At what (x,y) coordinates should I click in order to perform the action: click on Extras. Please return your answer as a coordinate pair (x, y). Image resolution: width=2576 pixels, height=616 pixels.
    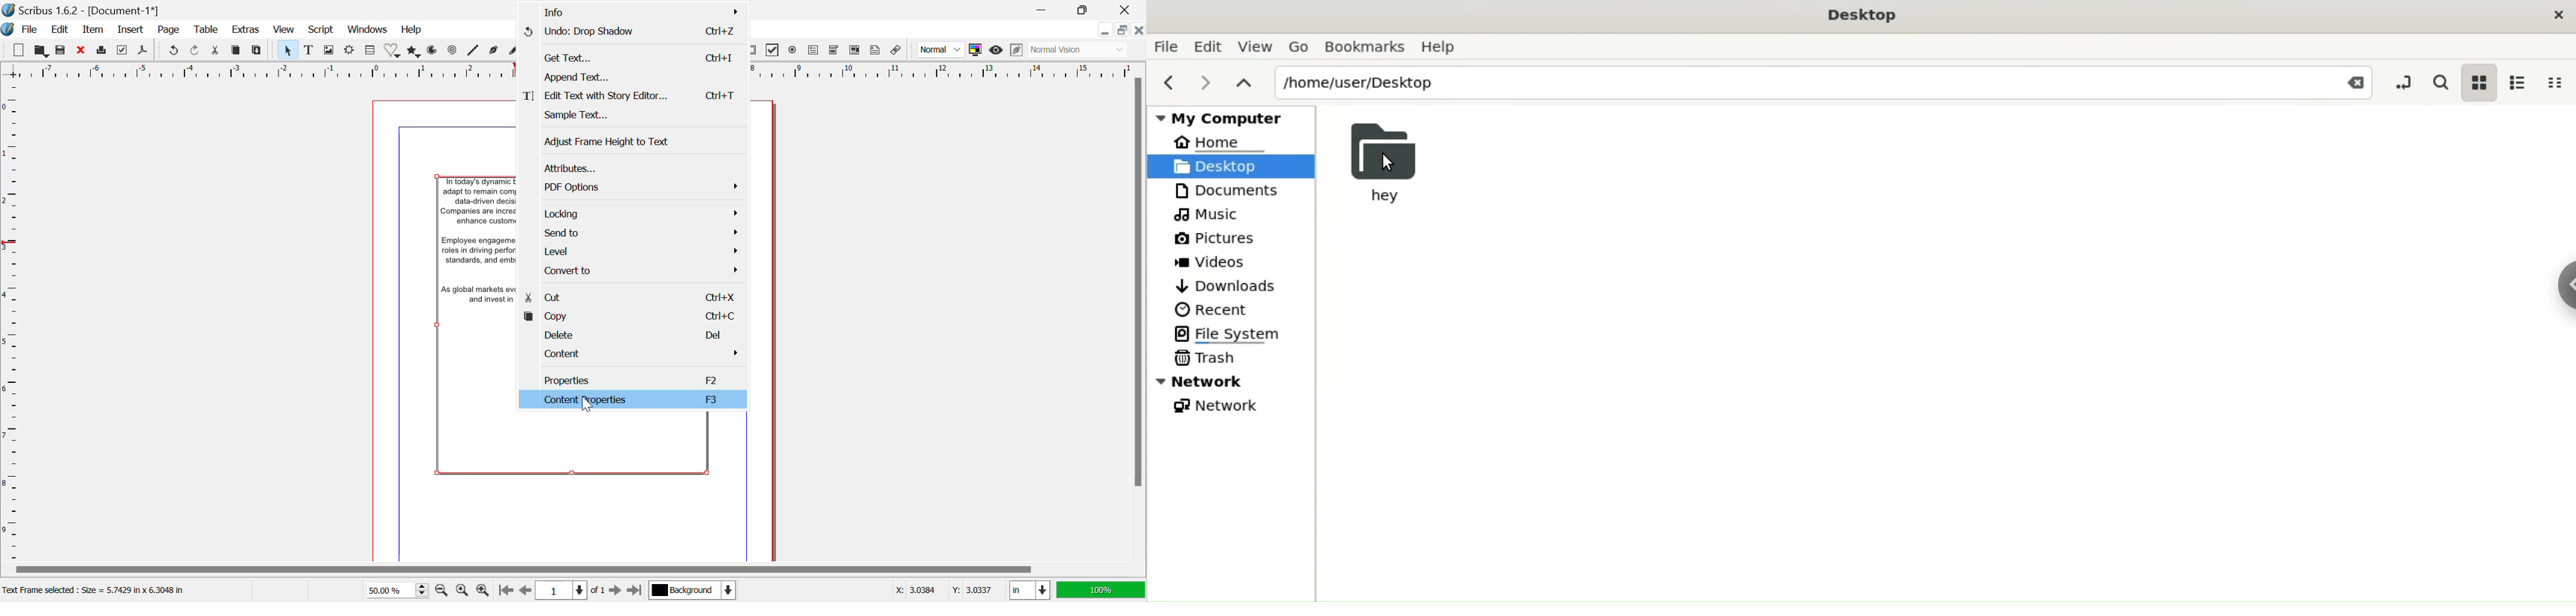
    Looking at the image, I should click on (248, 30).